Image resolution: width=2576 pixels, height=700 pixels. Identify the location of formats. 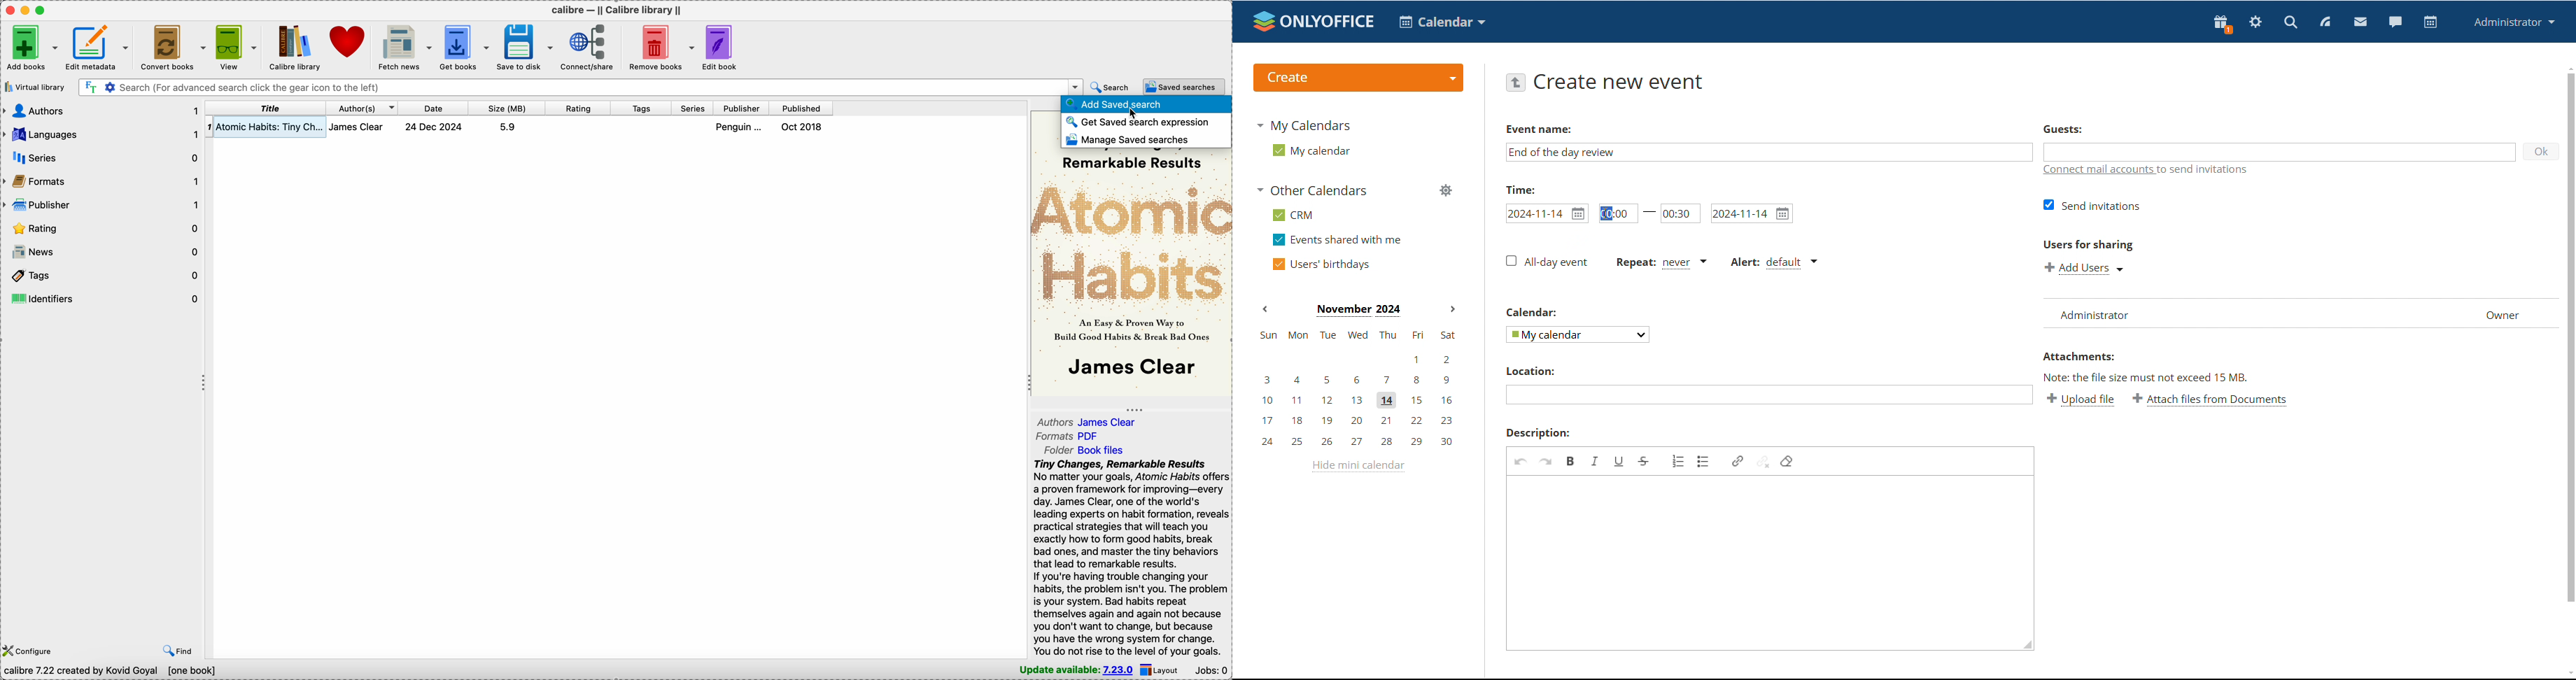
(103, 183).